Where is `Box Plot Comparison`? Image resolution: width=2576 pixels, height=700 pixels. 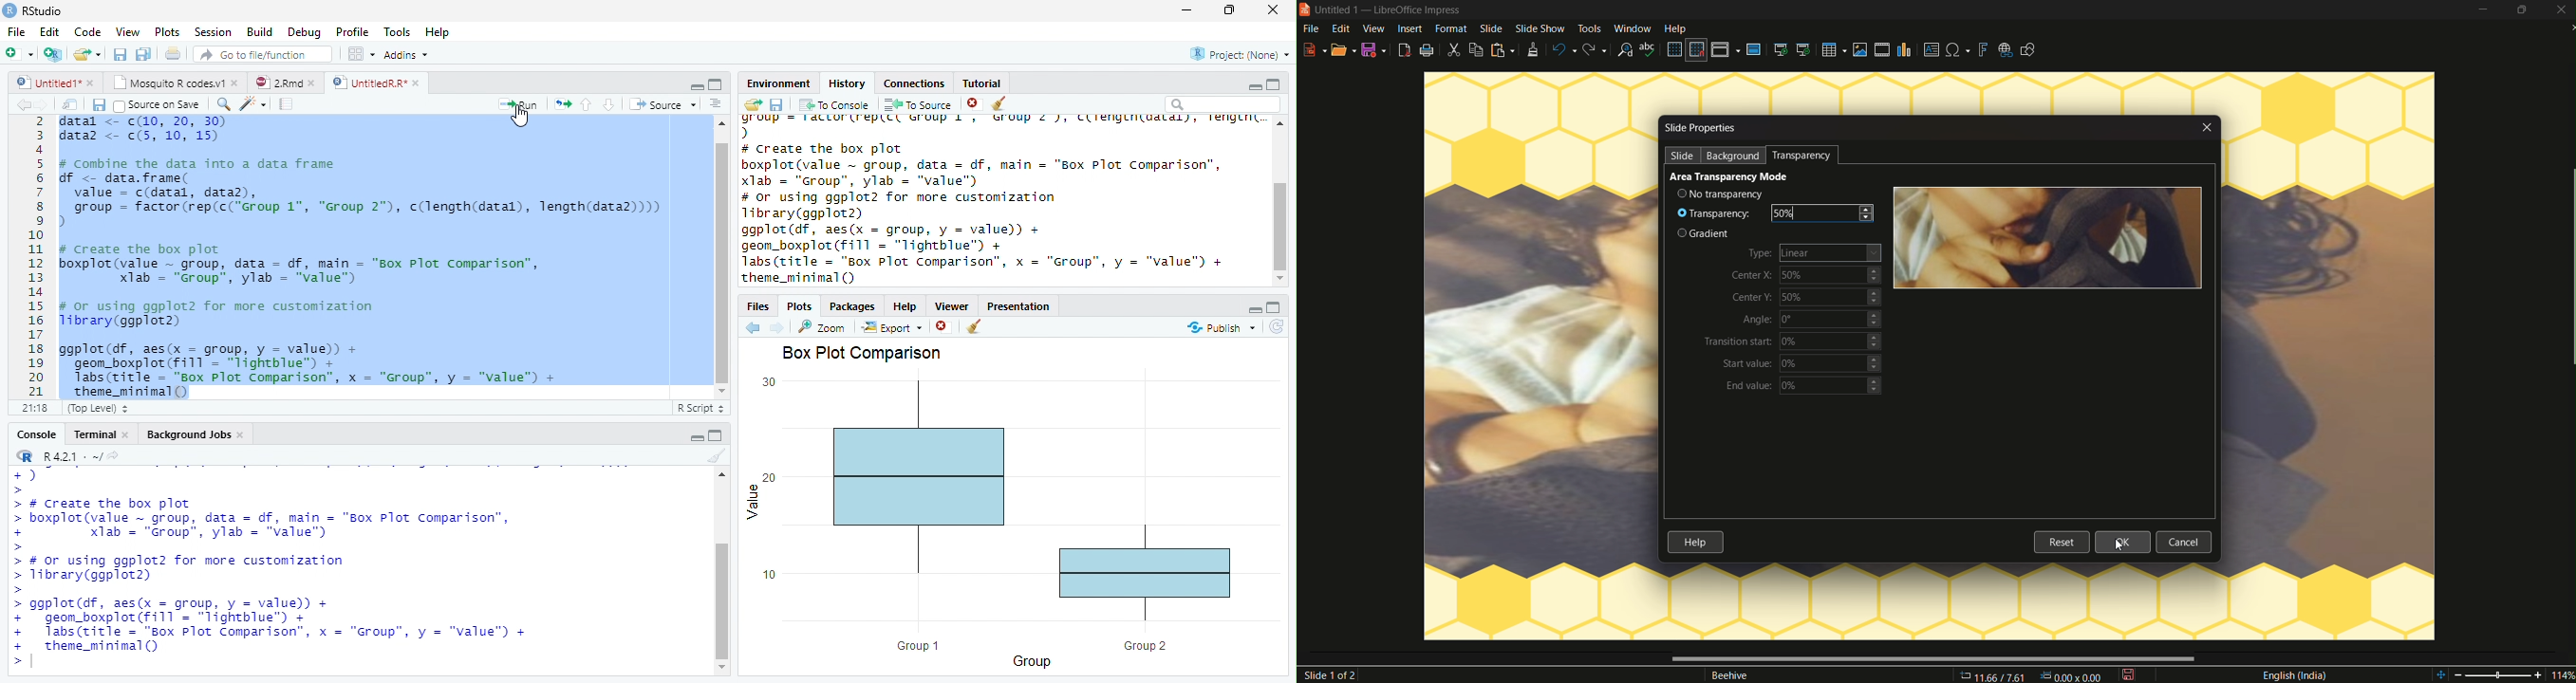 Box Plot Comparison is located at coordinates (864, 353).